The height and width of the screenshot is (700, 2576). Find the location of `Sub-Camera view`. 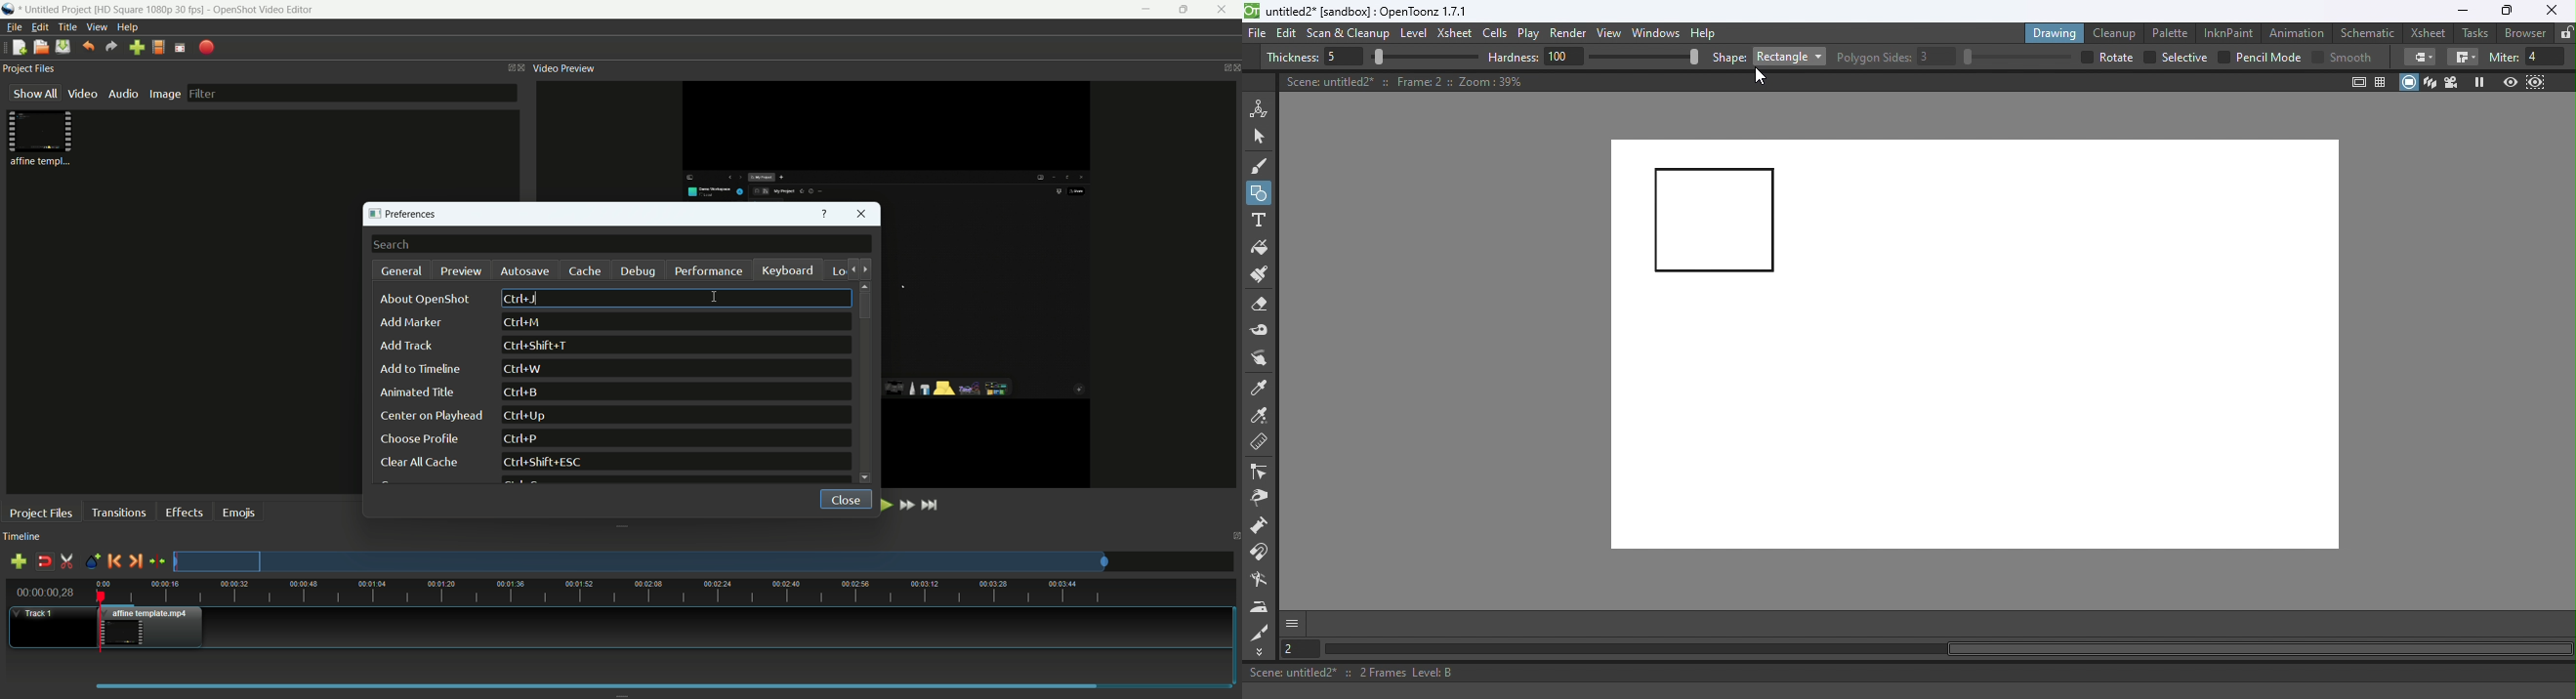

Sub-Camera view is located at coordinates (2537, 82).